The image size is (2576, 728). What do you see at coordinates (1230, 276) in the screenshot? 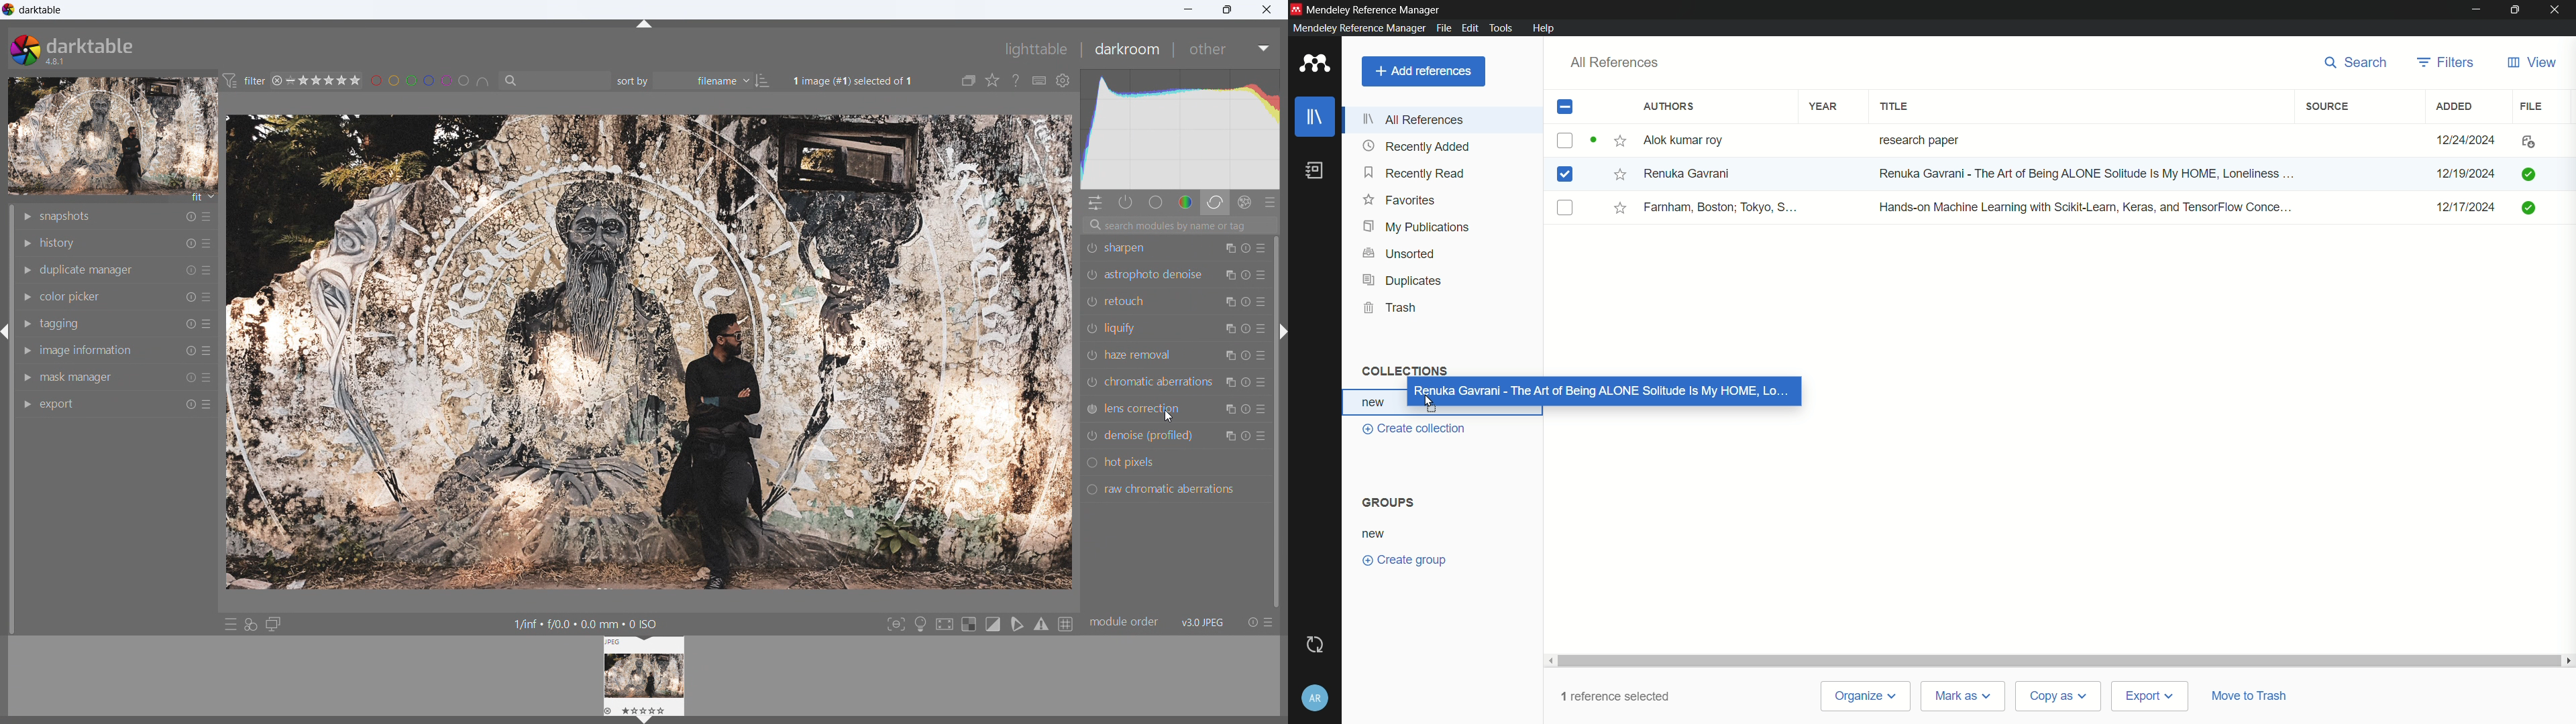
I see `multiple instance action` at bounding box center [1230, 276].